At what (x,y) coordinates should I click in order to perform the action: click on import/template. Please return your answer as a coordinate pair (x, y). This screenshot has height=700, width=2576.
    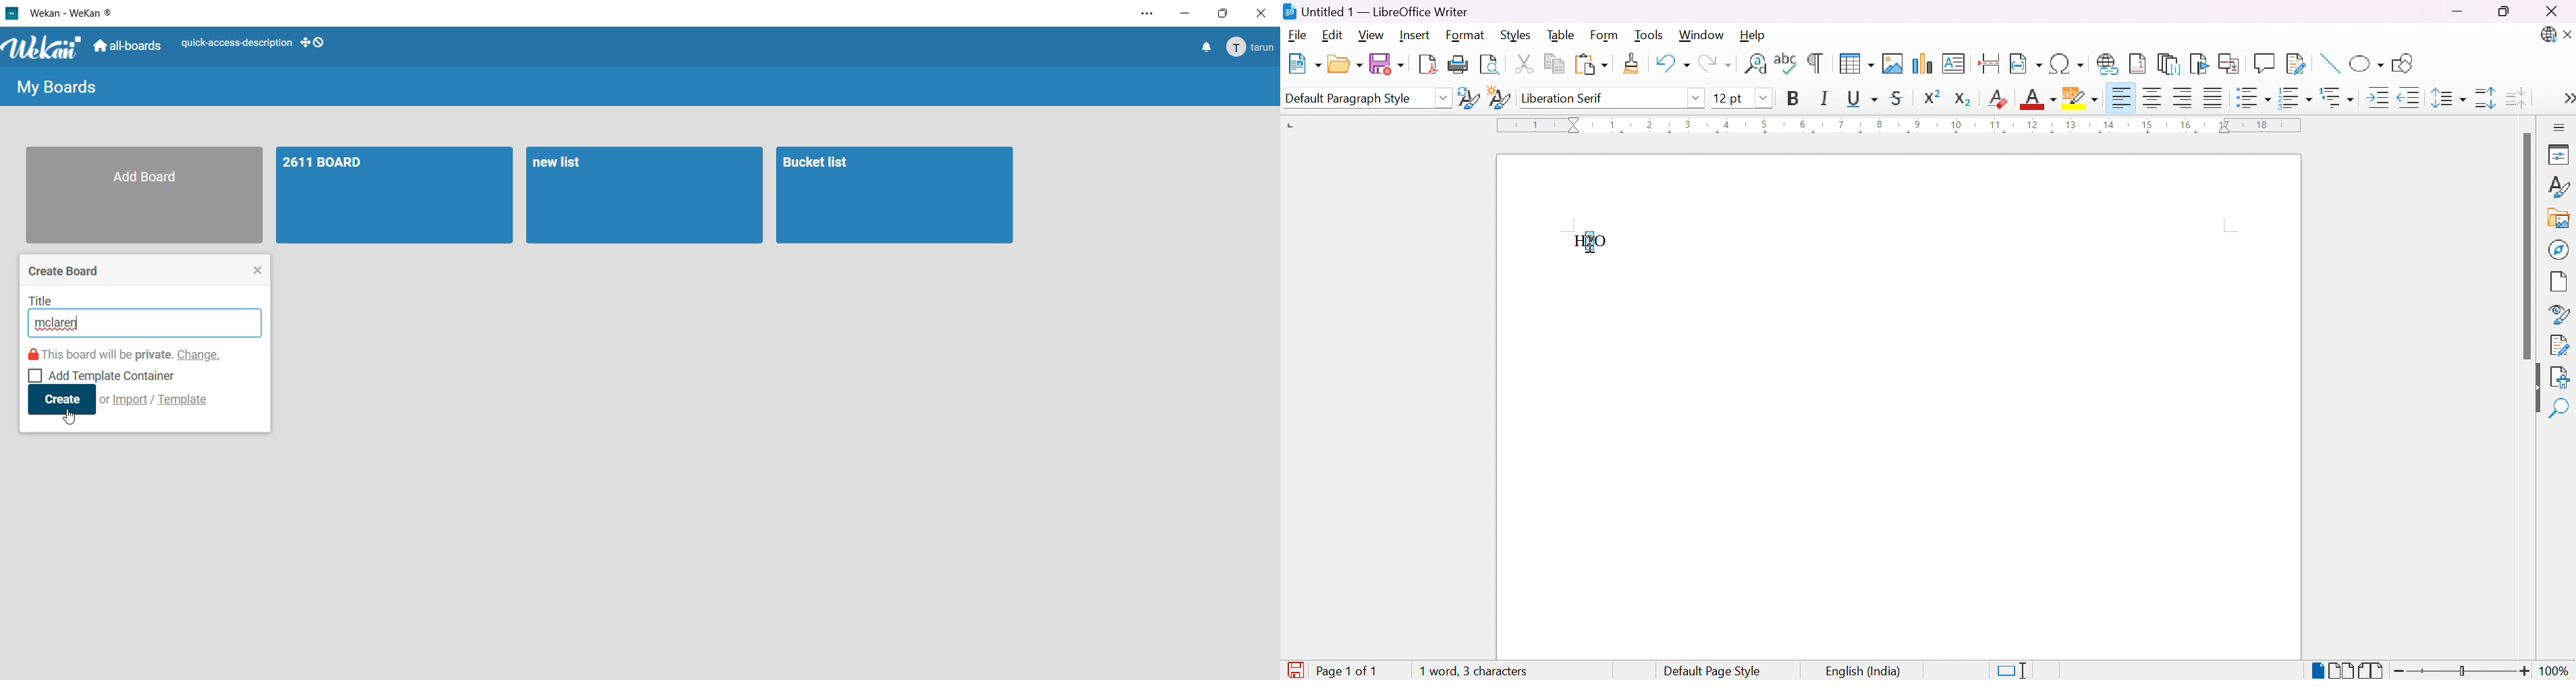
    Looking at the image, I should click on (155, 401).